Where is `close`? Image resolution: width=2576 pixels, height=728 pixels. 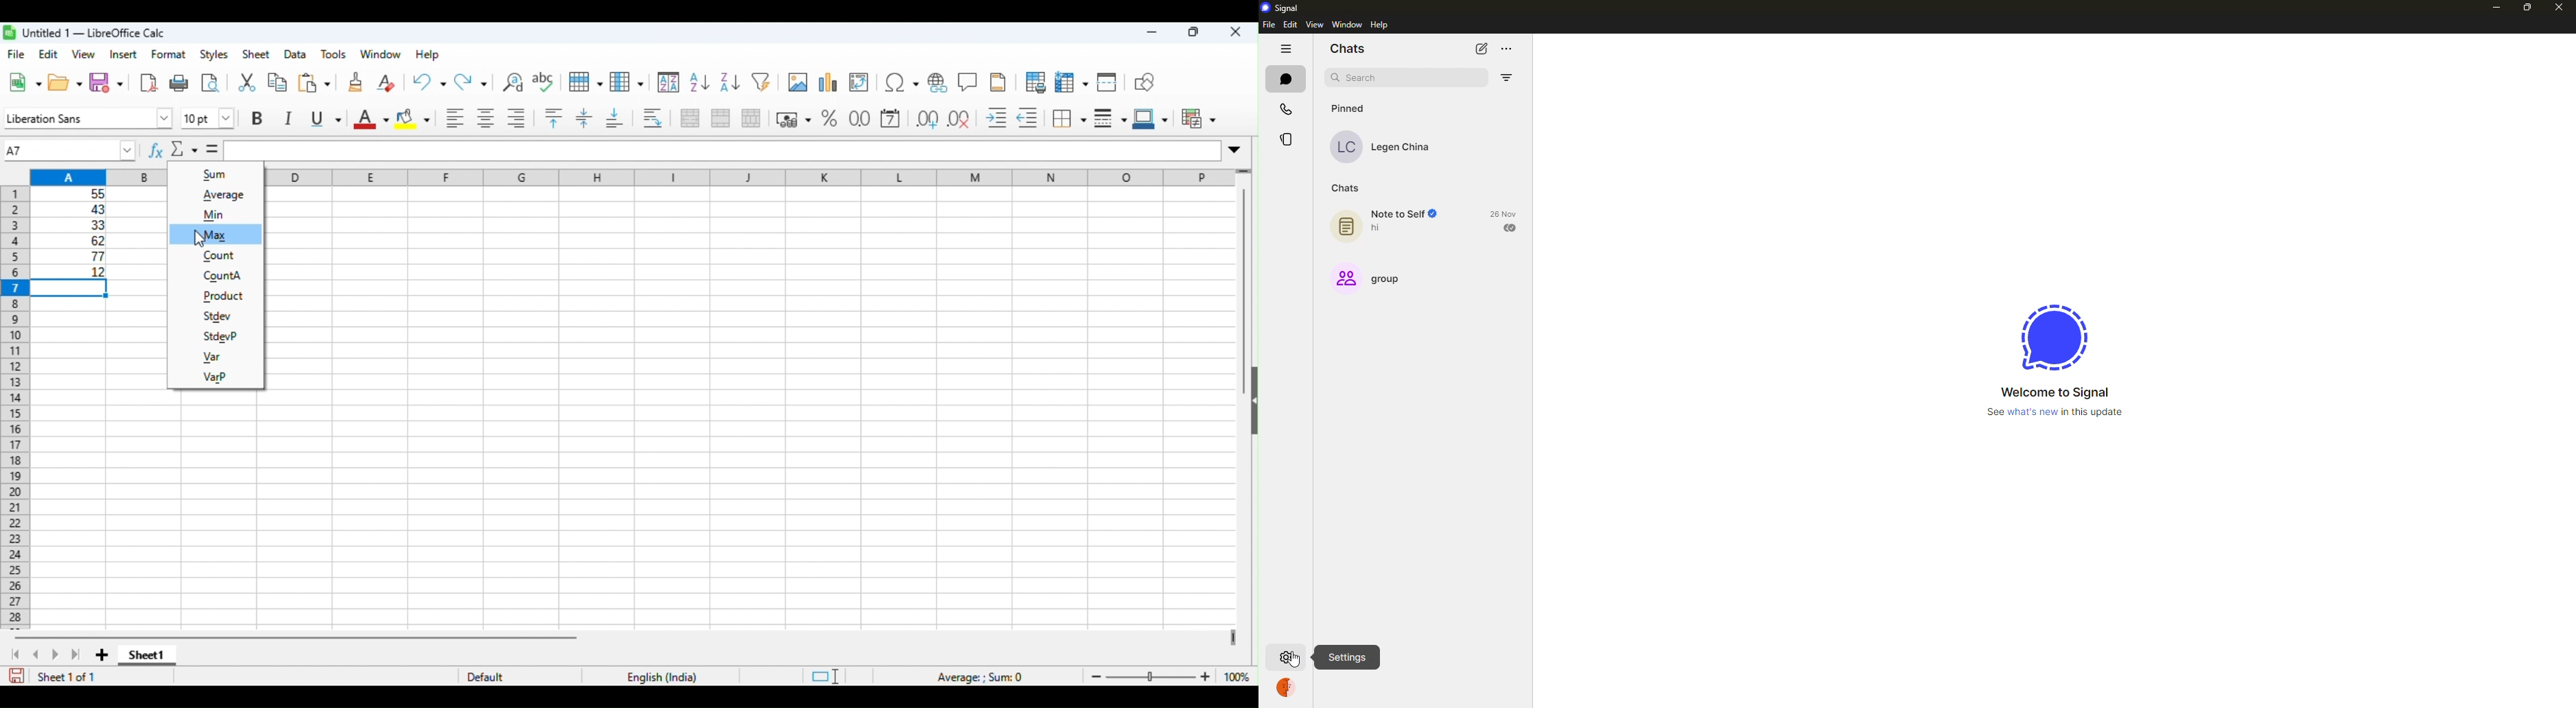 close is located at coordinates (1234, 32).